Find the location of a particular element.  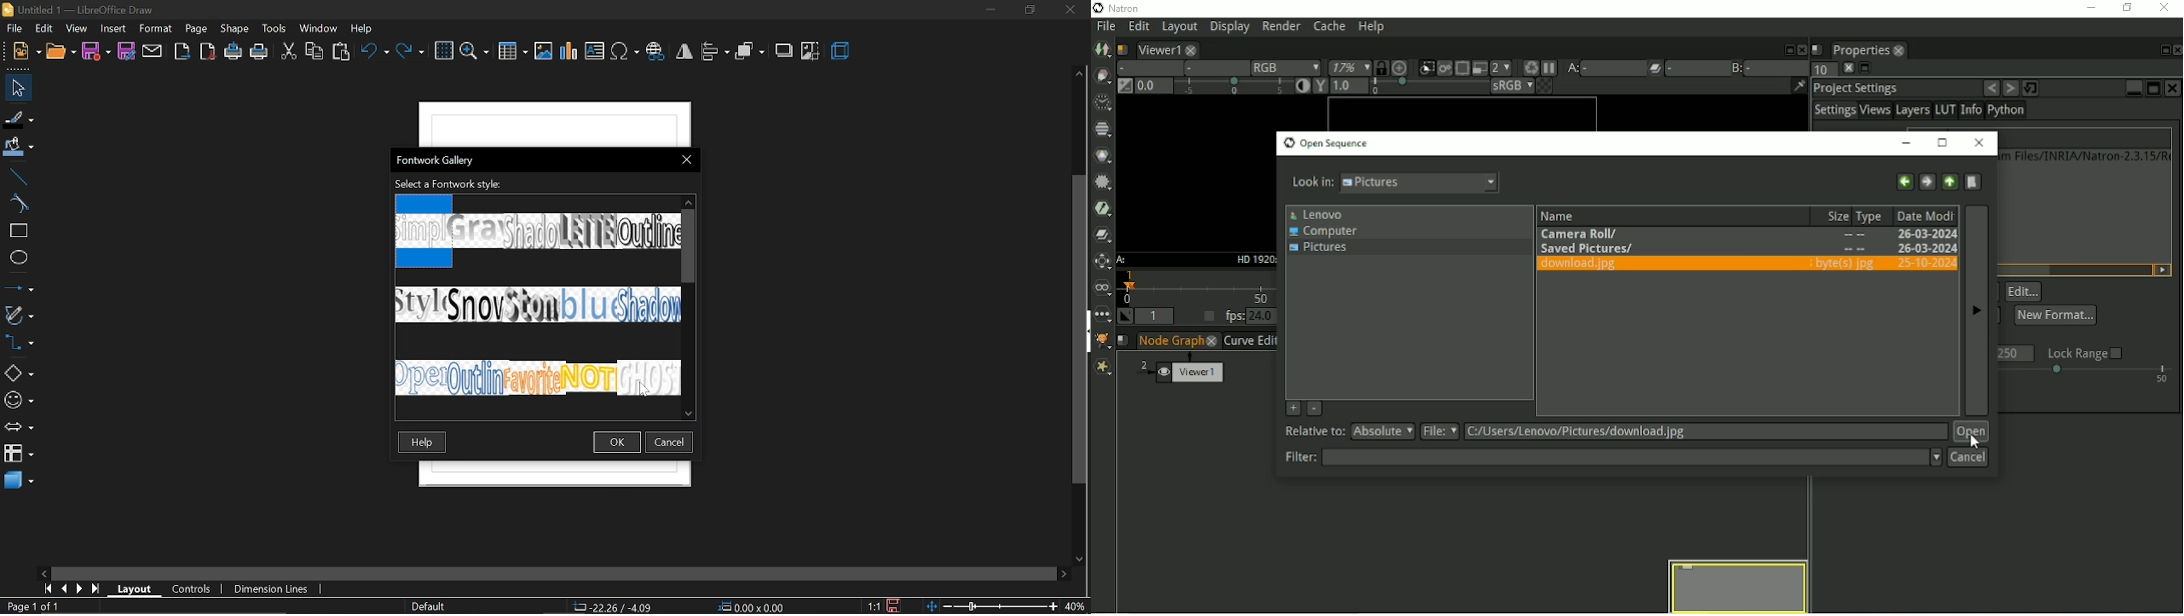

insert image is located at coordinates (544, 51).